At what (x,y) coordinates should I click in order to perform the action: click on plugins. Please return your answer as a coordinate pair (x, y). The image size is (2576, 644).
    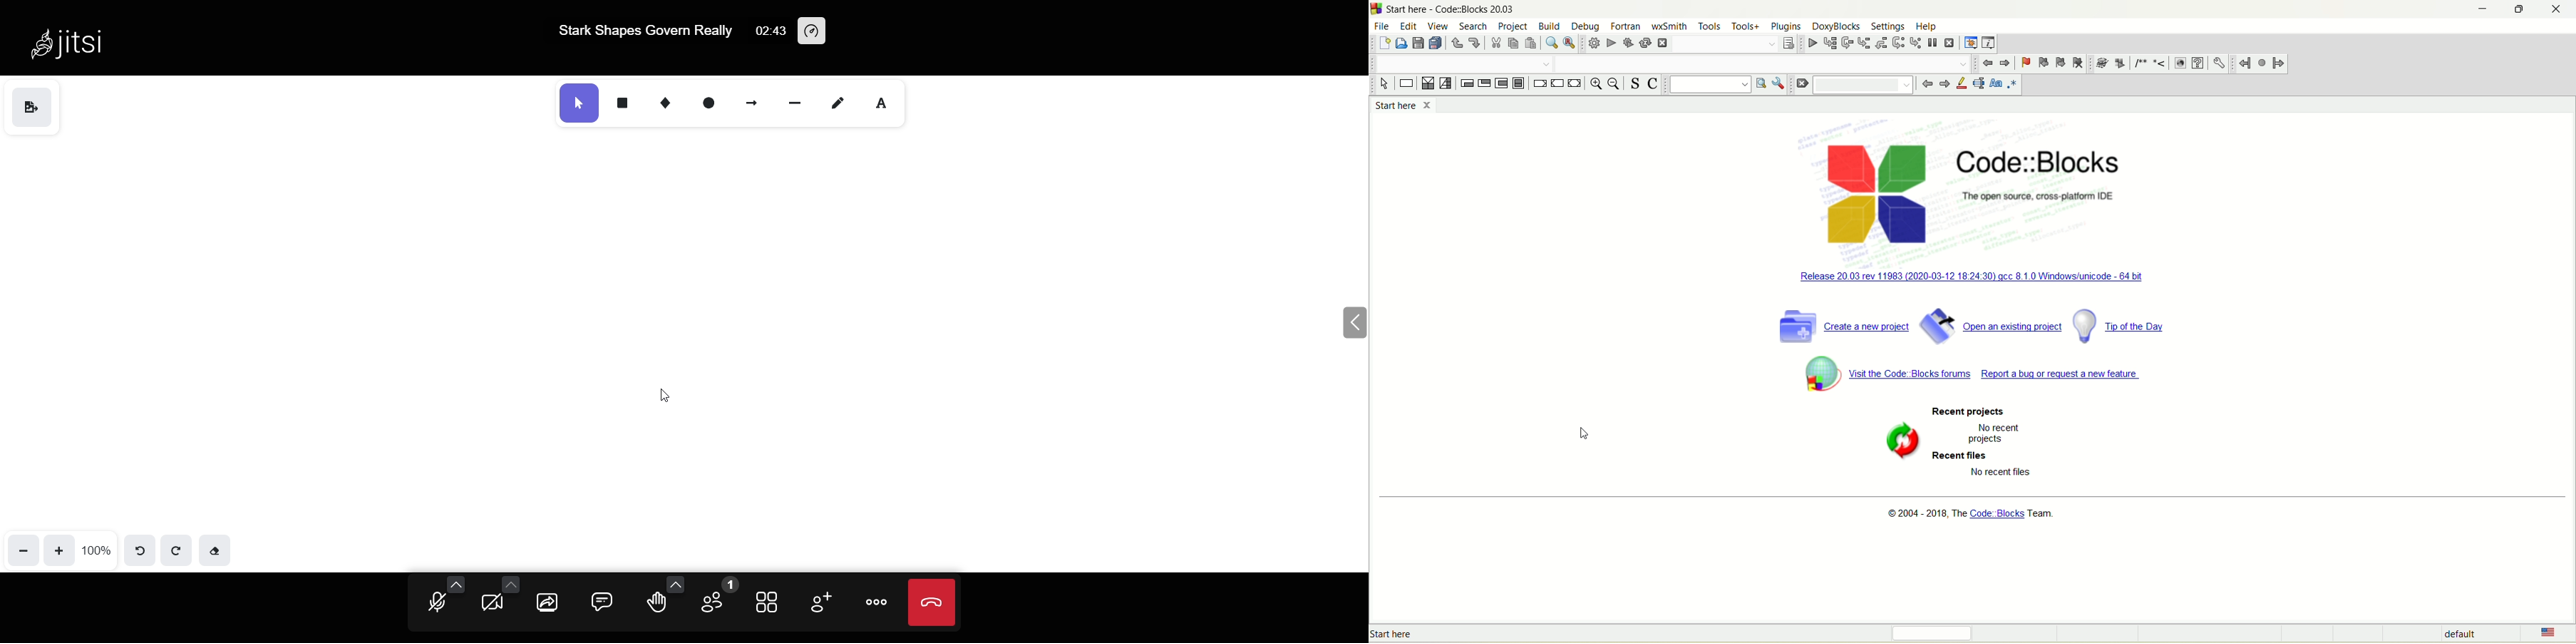
    Looking at the image, I should click on (1786, 26).